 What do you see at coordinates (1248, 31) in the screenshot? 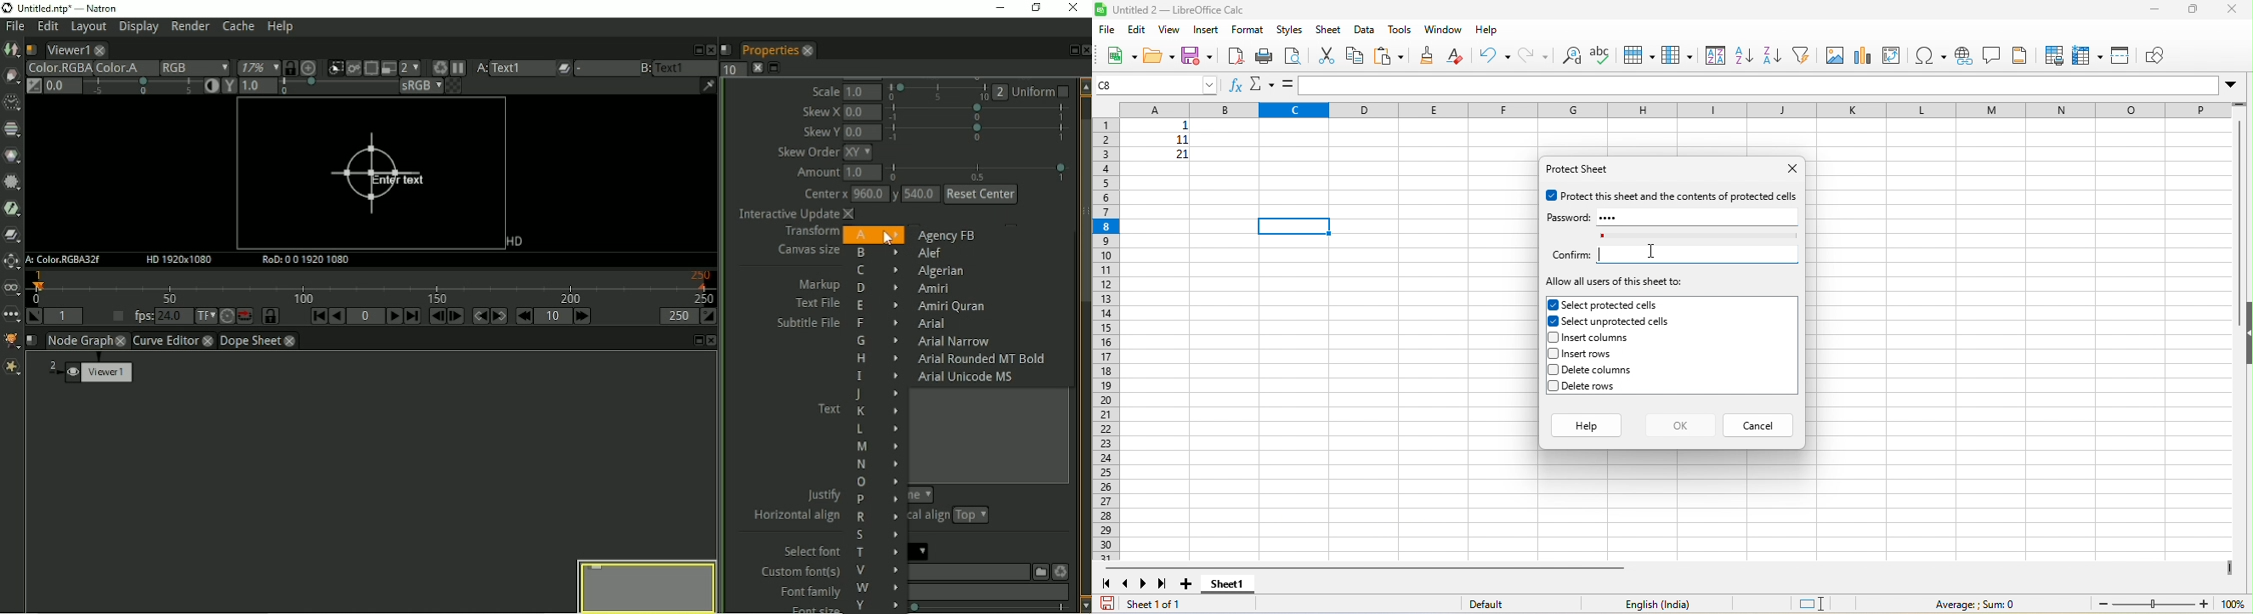
I see `format` at bounding box center [1248, 31].